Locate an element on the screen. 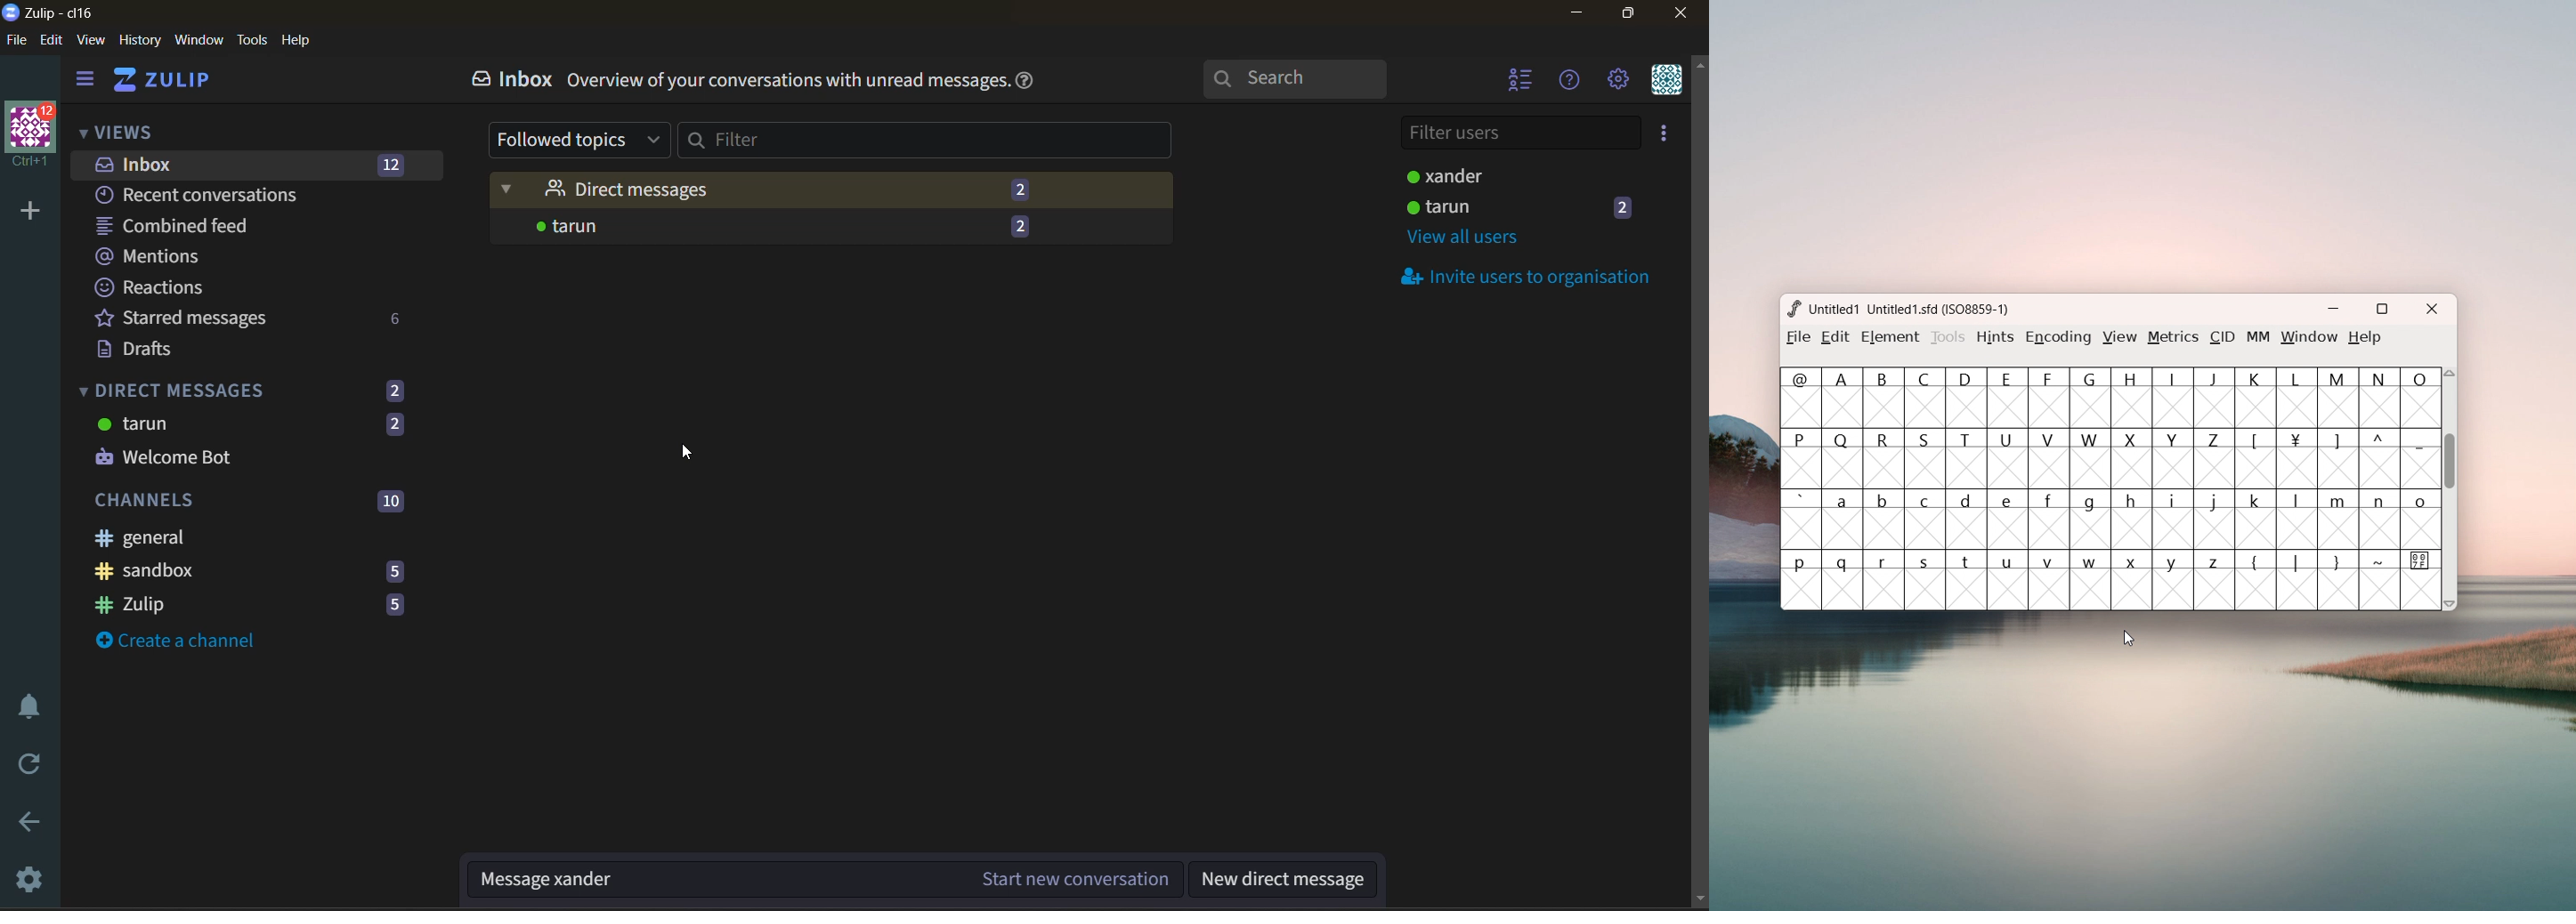  zulip 5 is located at coordinates (252, 607).